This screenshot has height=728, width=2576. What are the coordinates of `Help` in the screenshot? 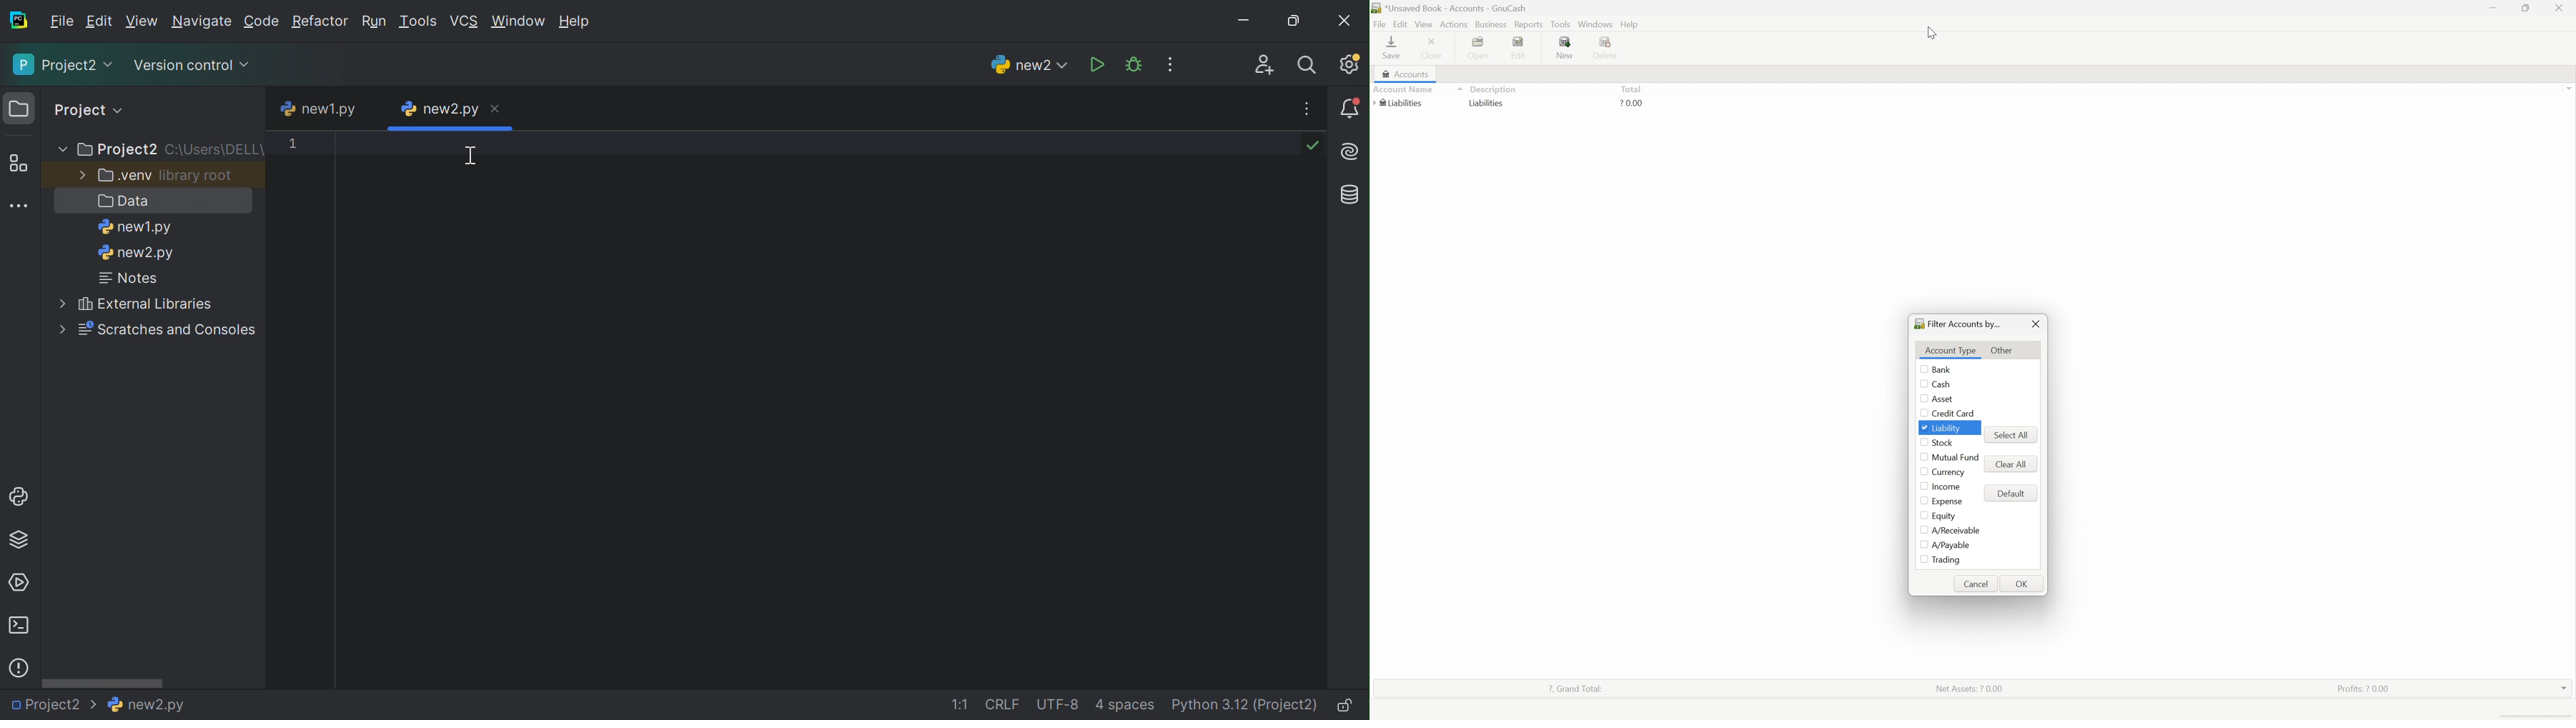 It's located at (576, 20).